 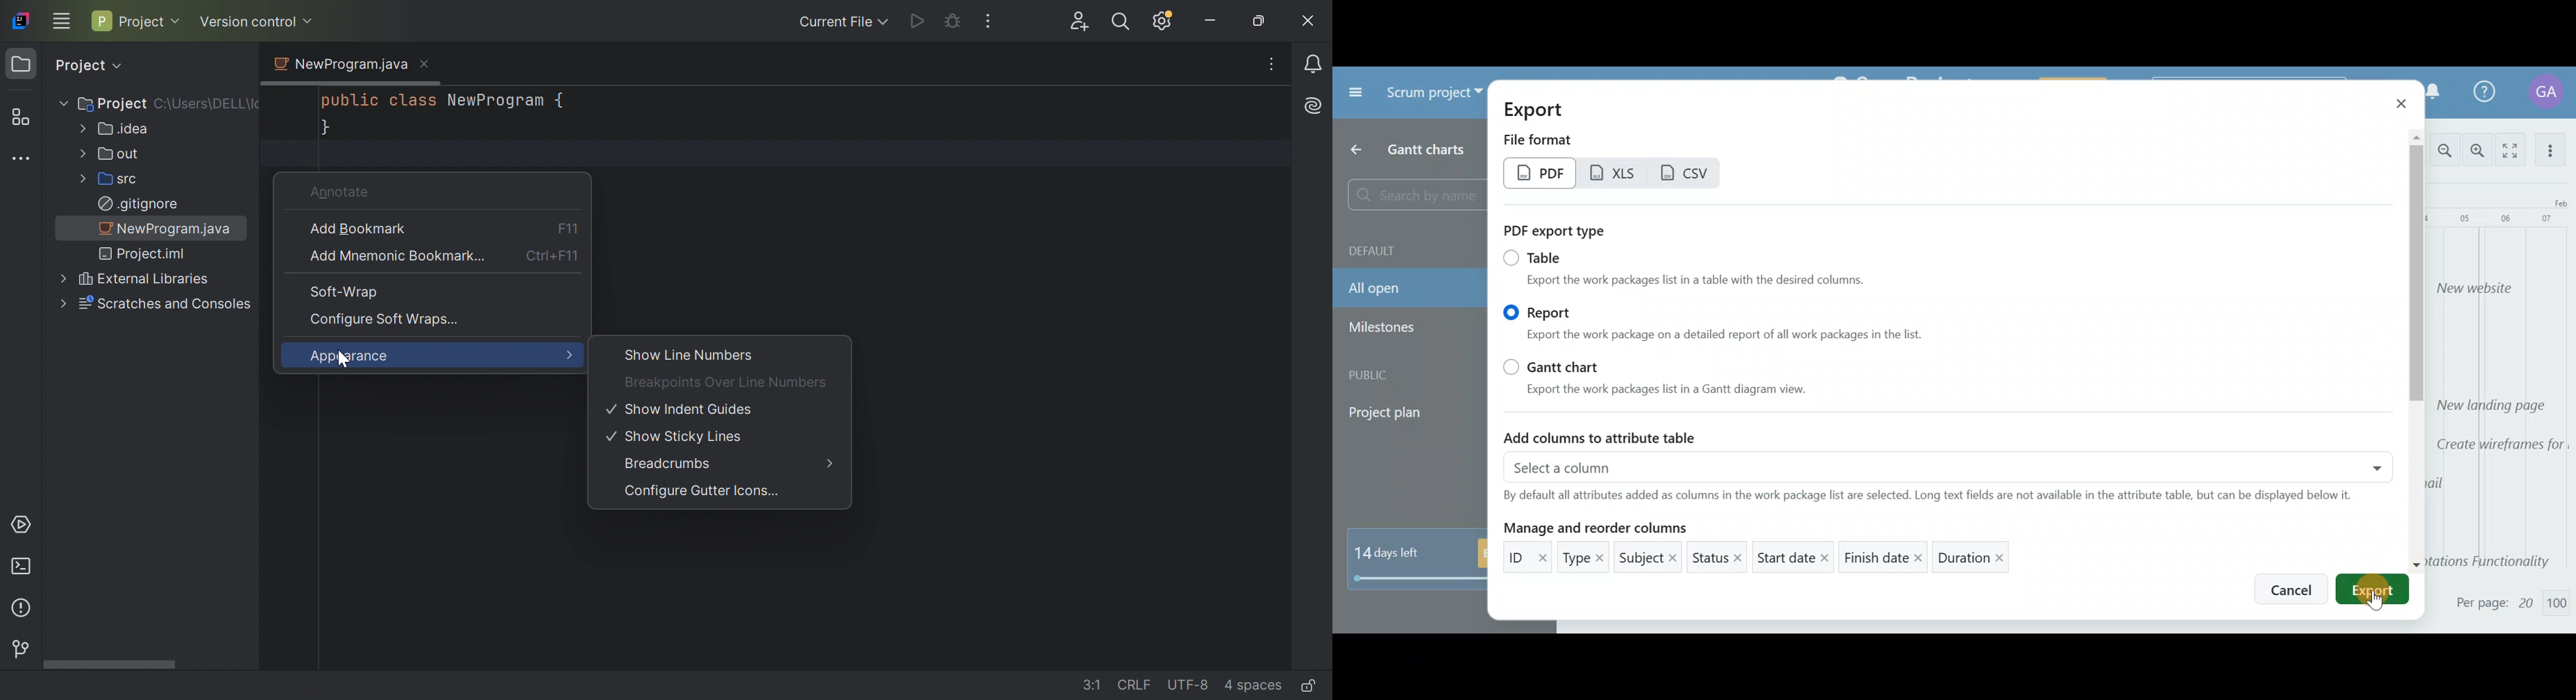 What do you see at coordinates (20, 22) in the screenshot?
I see `PyCharm icon` at bounding box center [20, 22].